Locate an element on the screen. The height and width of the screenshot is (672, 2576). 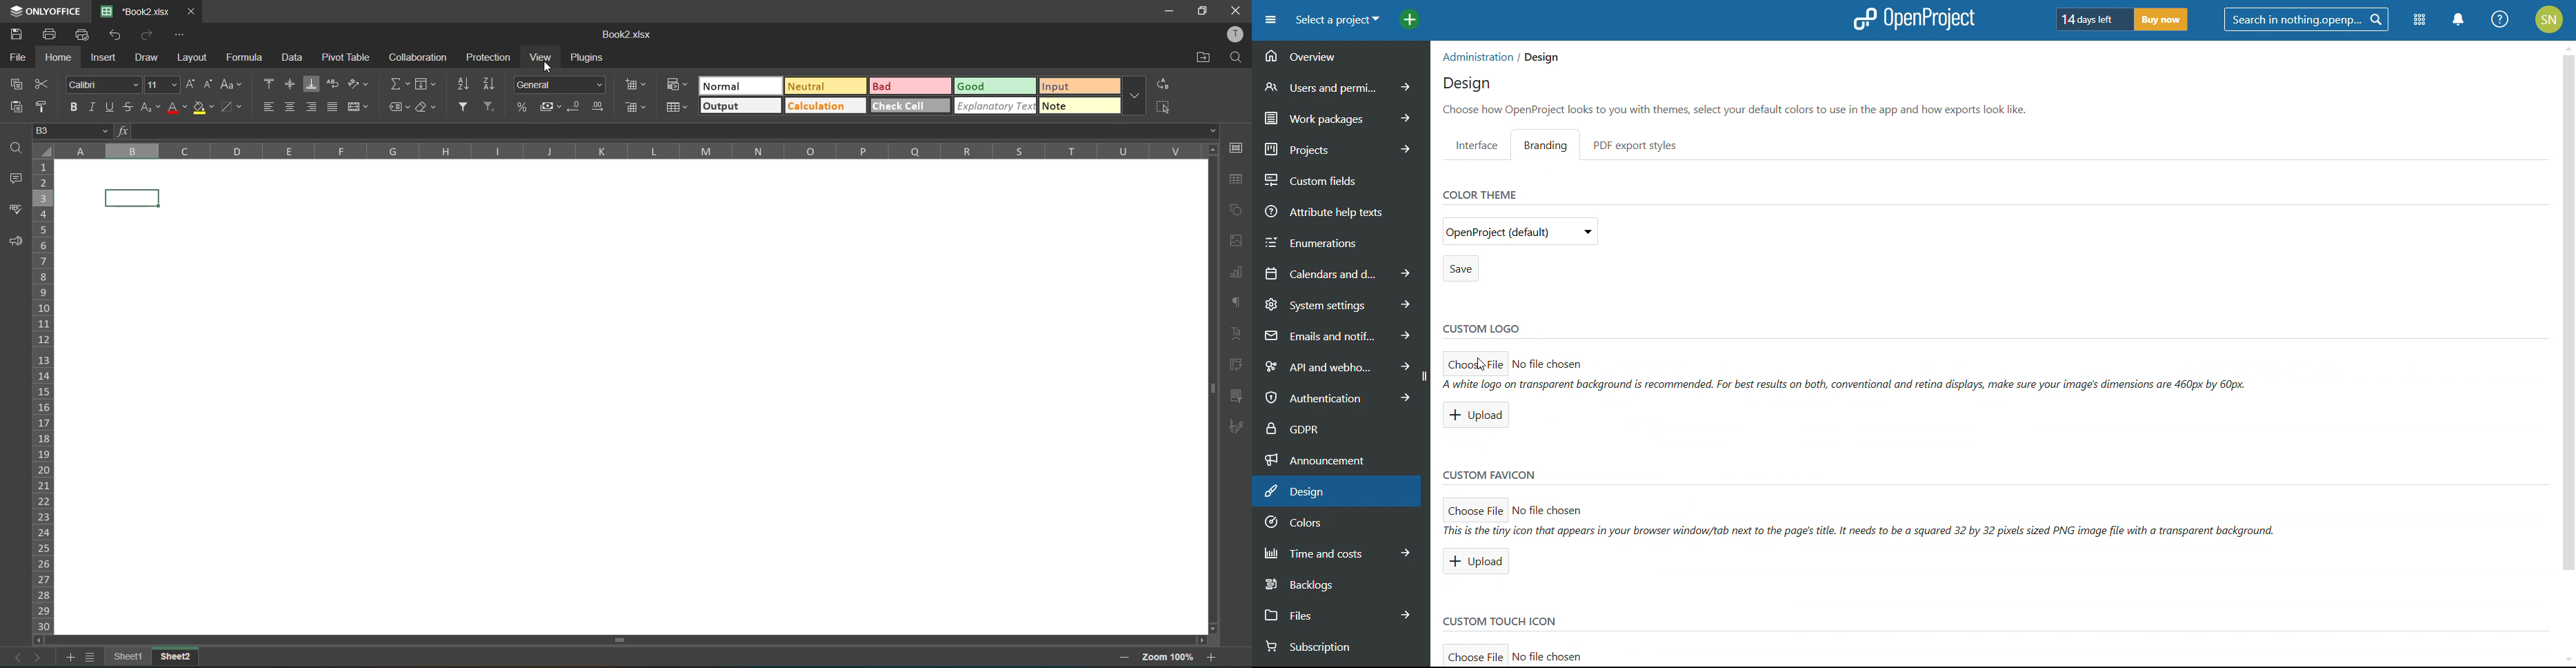
signature is located at coordinates (1237, 427).